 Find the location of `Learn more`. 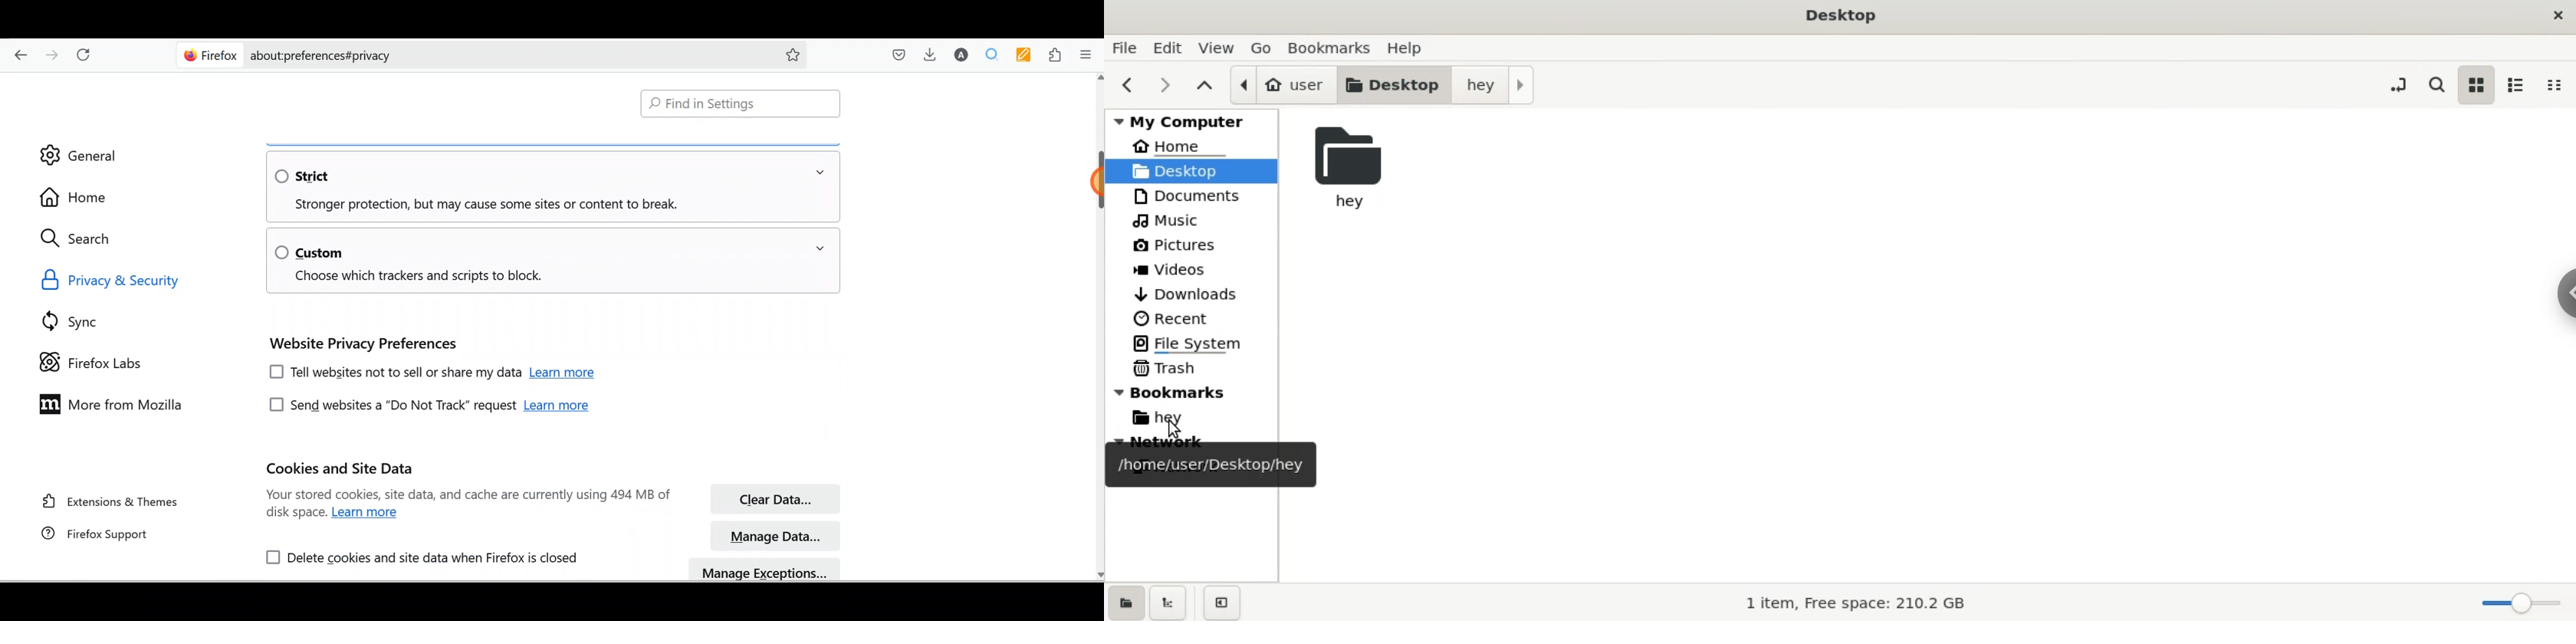

Learn more is located at coordinates (565, 374).